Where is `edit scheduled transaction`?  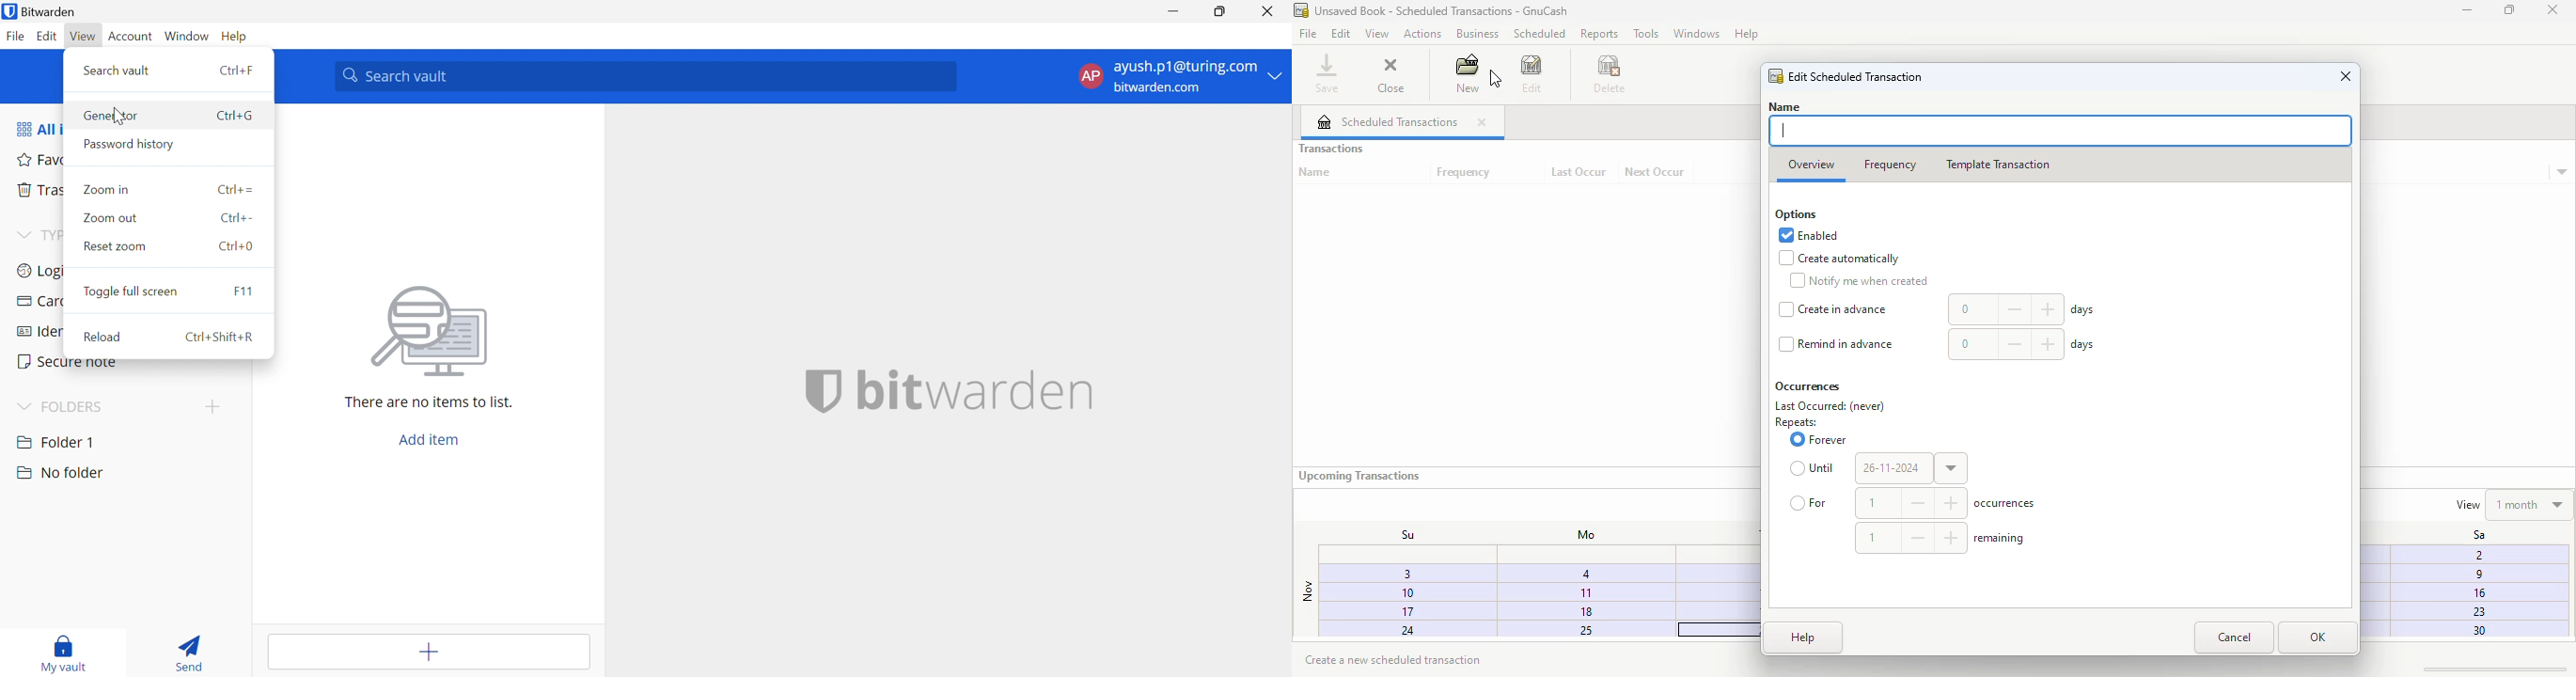 edit scheduled transaction is located at coordinates (1857, 76).